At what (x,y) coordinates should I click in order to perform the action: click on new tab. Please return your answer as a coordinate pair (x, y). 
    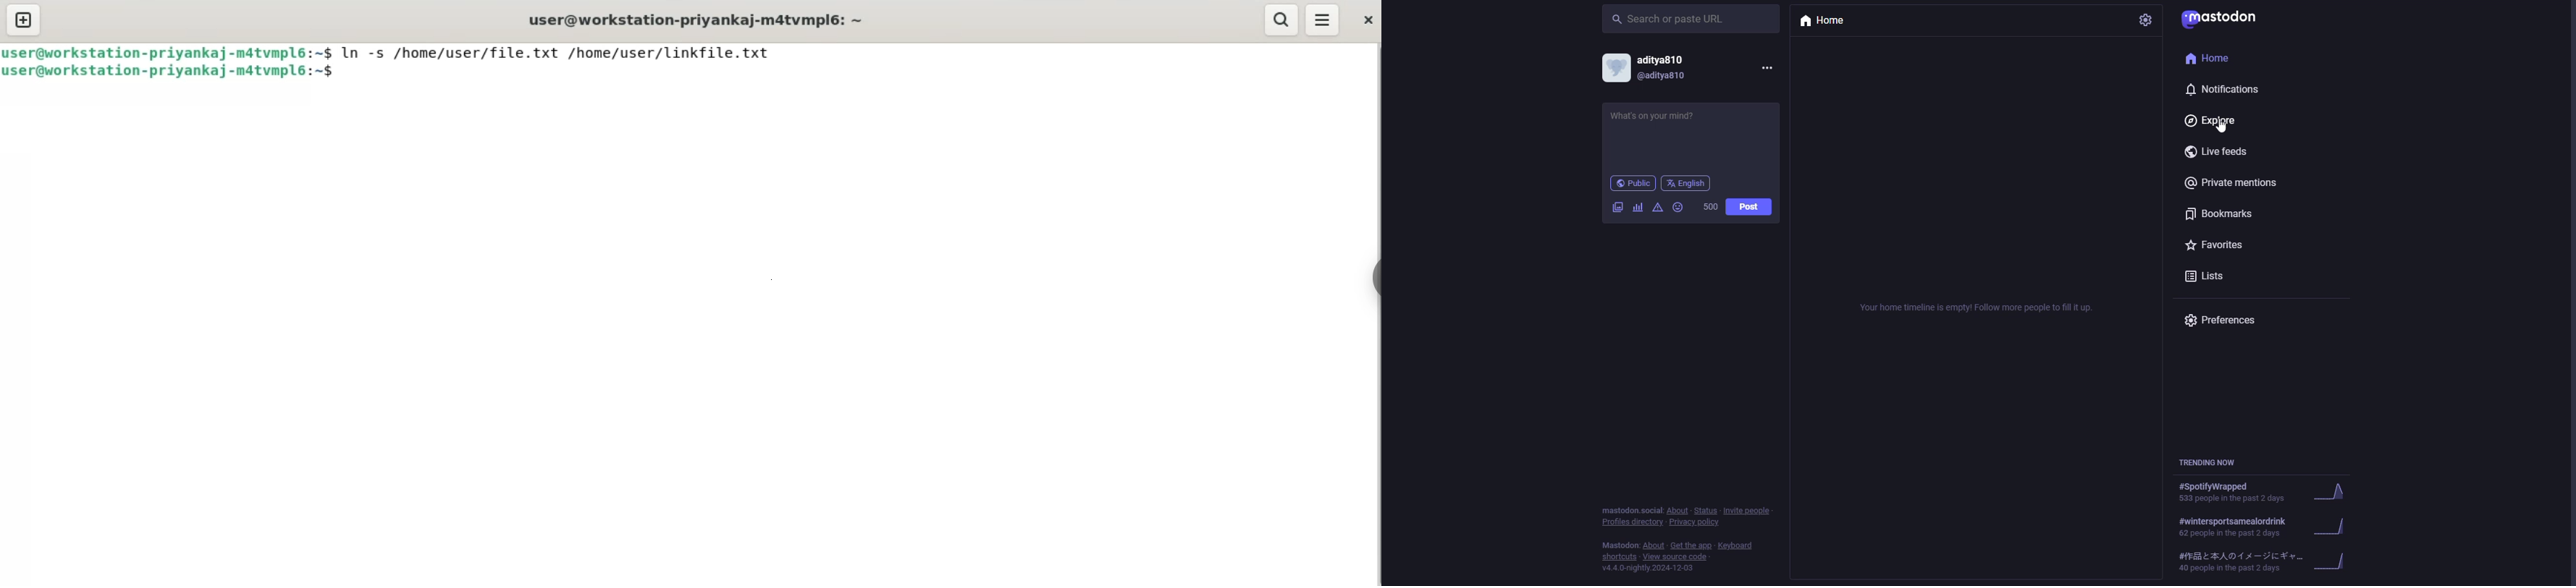
    Looking at the image, I should click on (24, 19).